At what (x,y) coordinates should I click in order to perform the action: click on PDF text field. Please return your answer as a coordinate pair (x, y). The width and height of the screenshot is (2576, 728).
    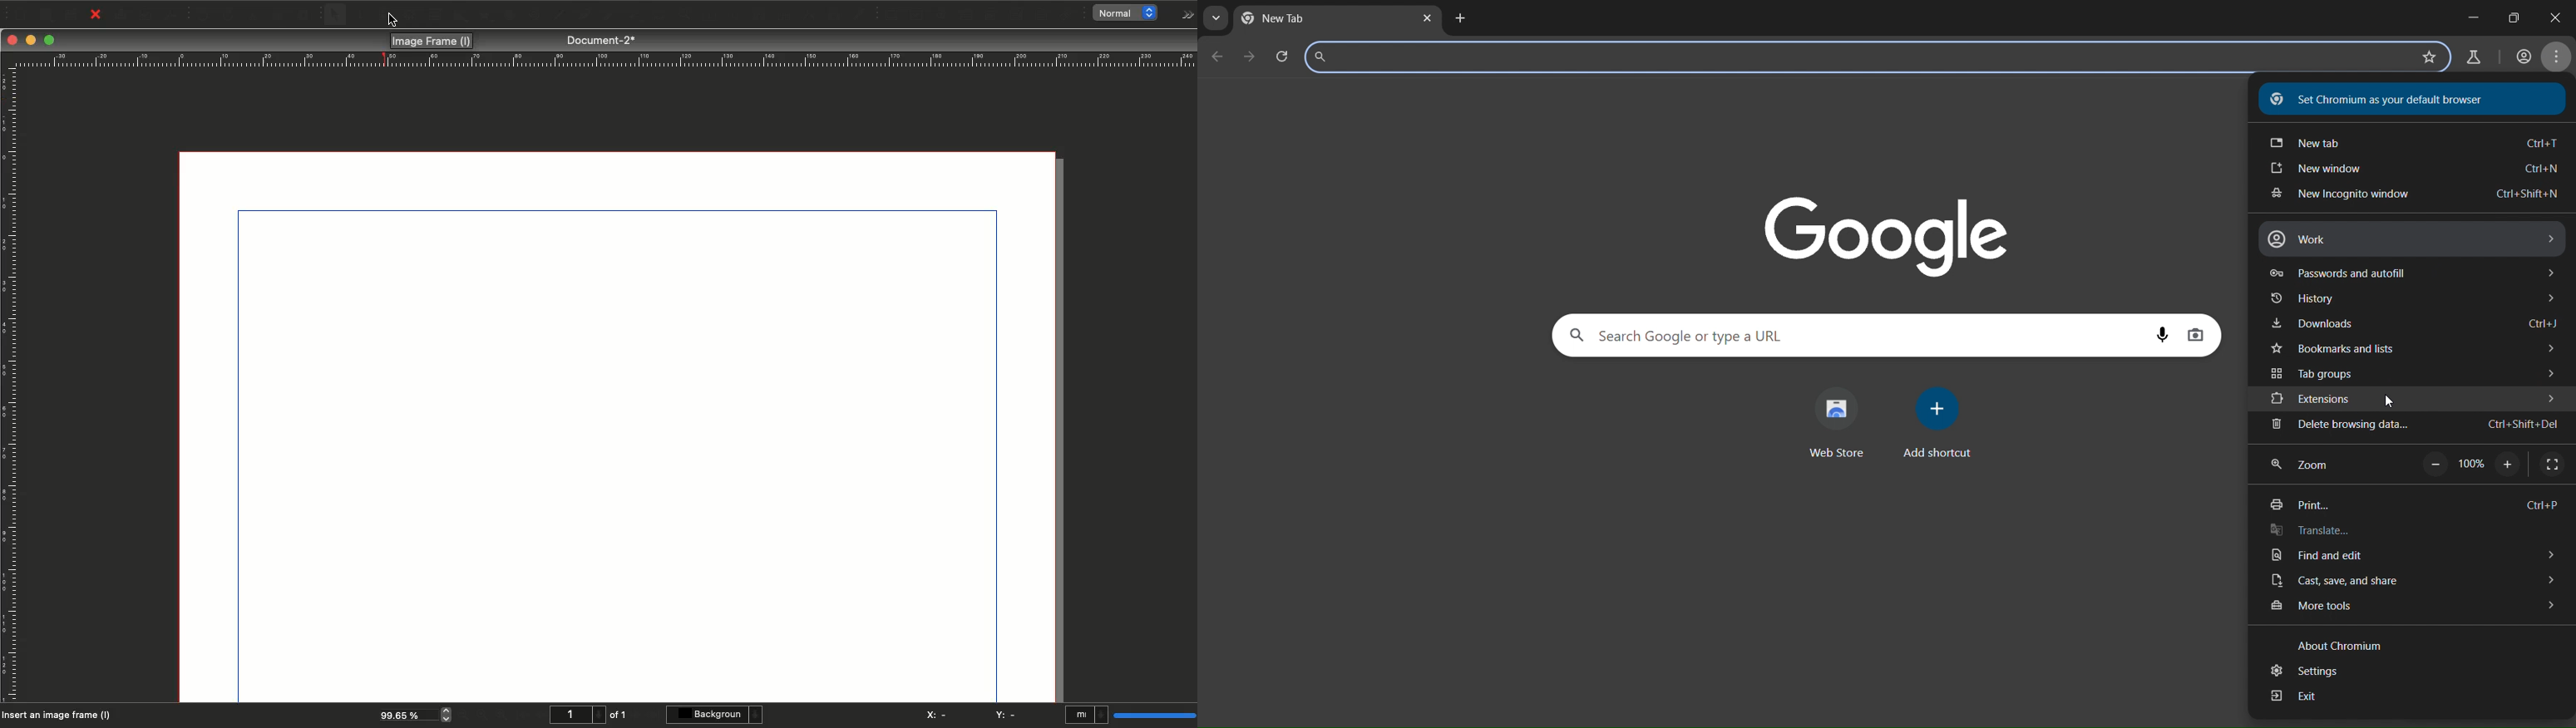
    Looking at the image, I should click on (965, 15).